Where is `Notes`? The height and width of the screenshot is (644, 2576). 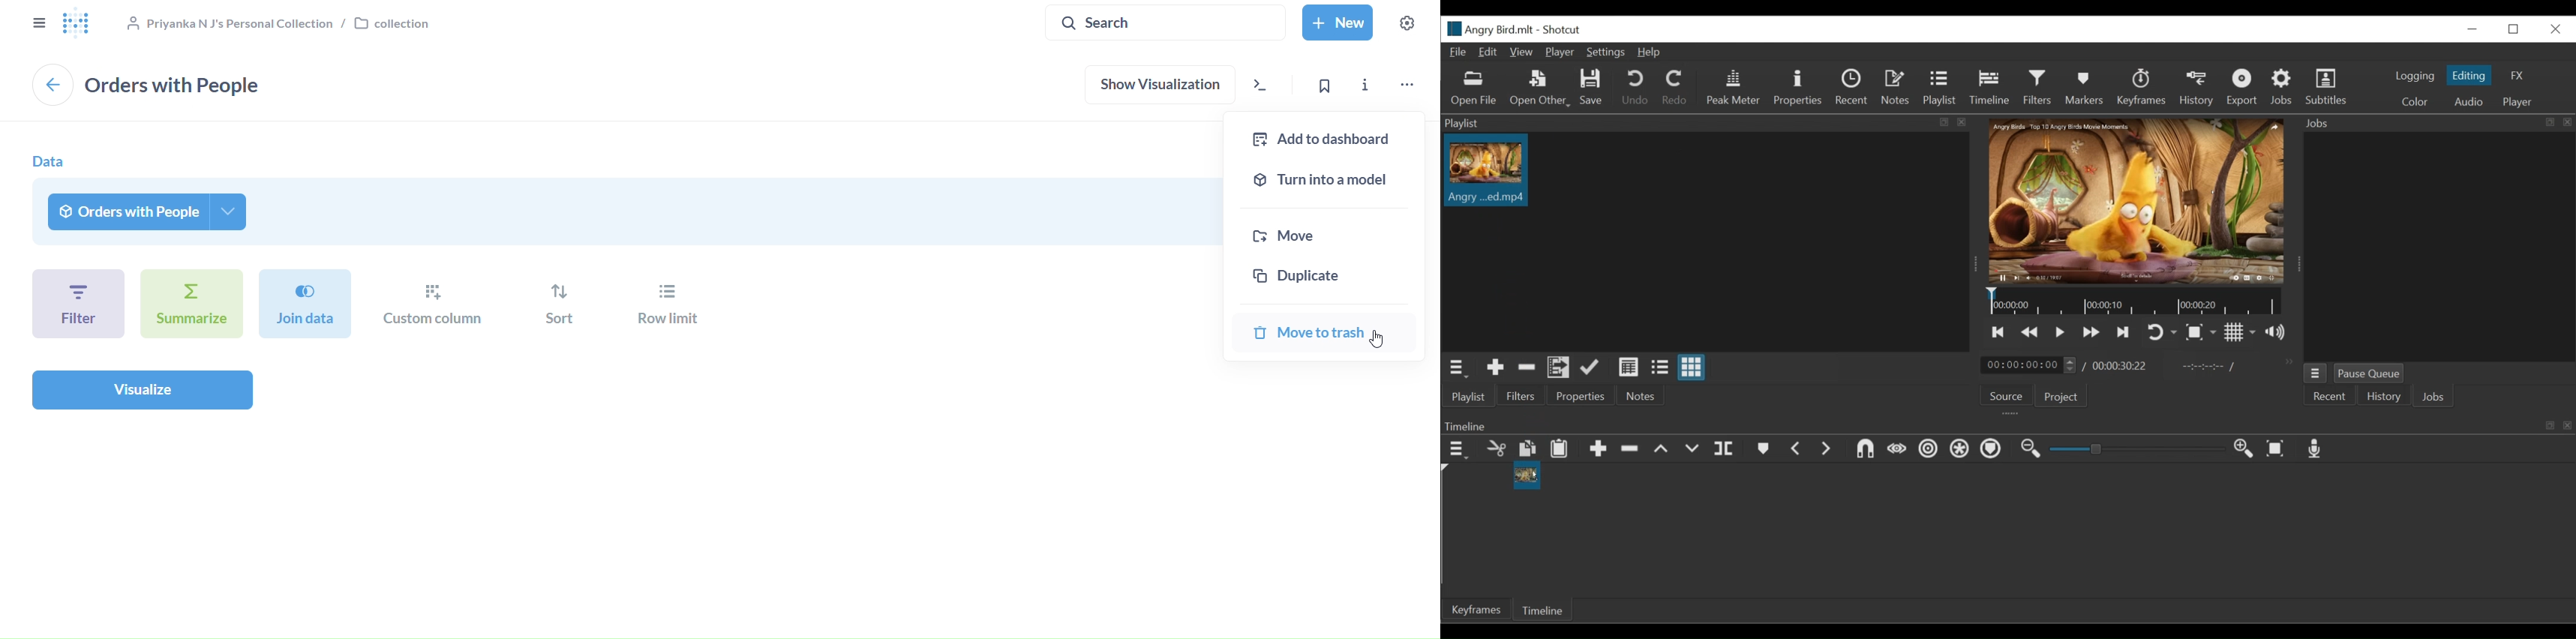 Notes is located at coordinates (1897, 88).